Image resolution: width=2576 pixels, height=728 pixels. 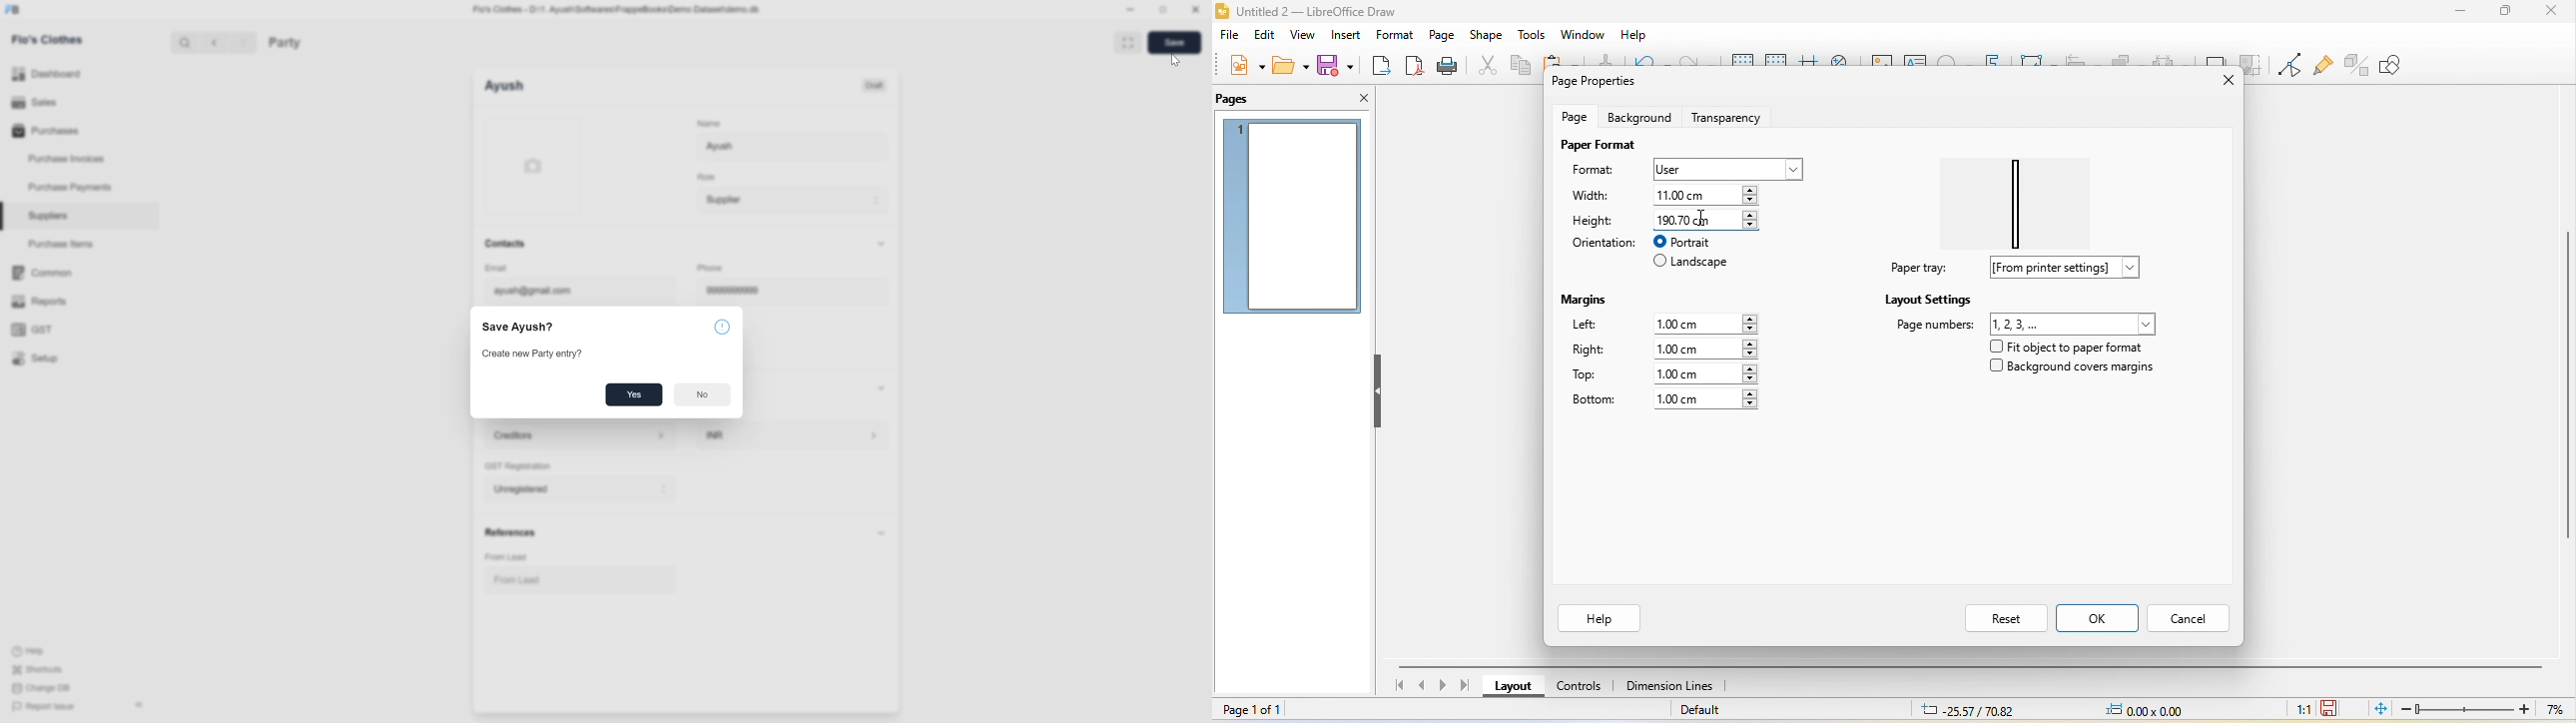 I want to click on No, so click(x=702, y=395).